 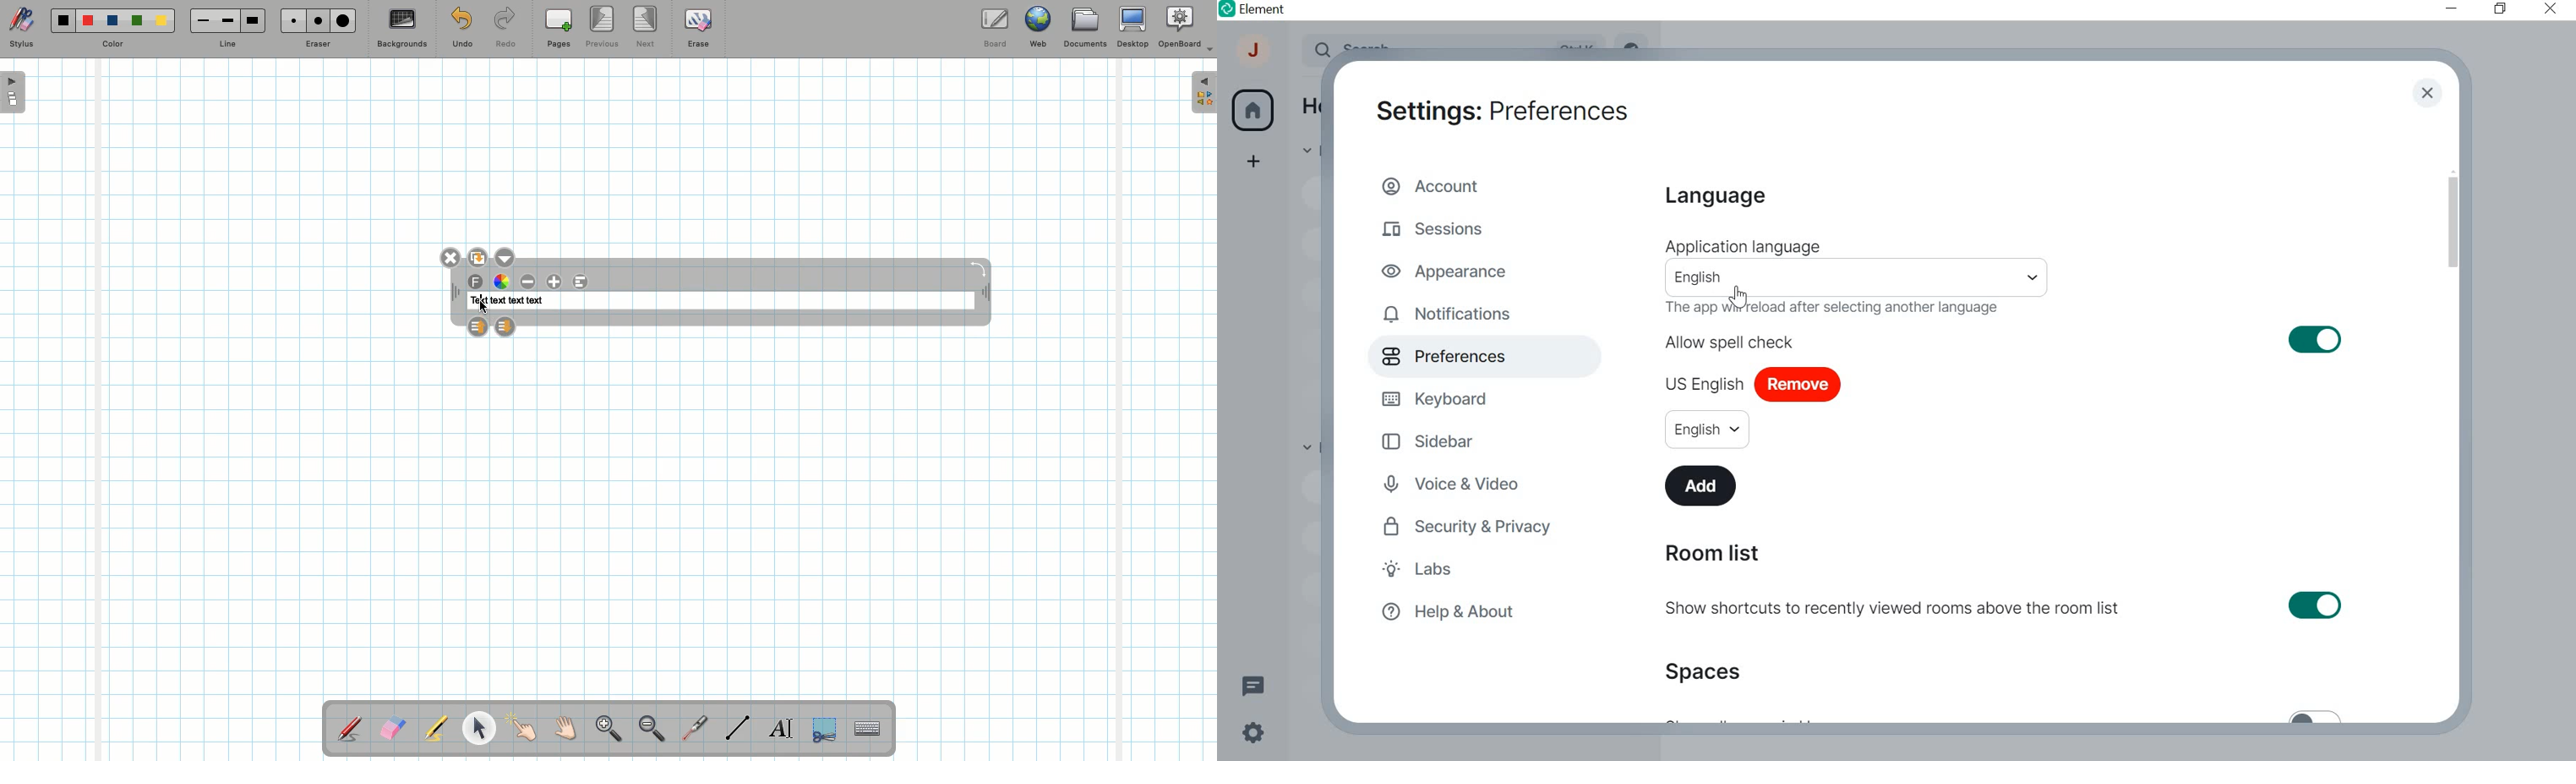 I want to click on Previous, so click(x=603, y=28).